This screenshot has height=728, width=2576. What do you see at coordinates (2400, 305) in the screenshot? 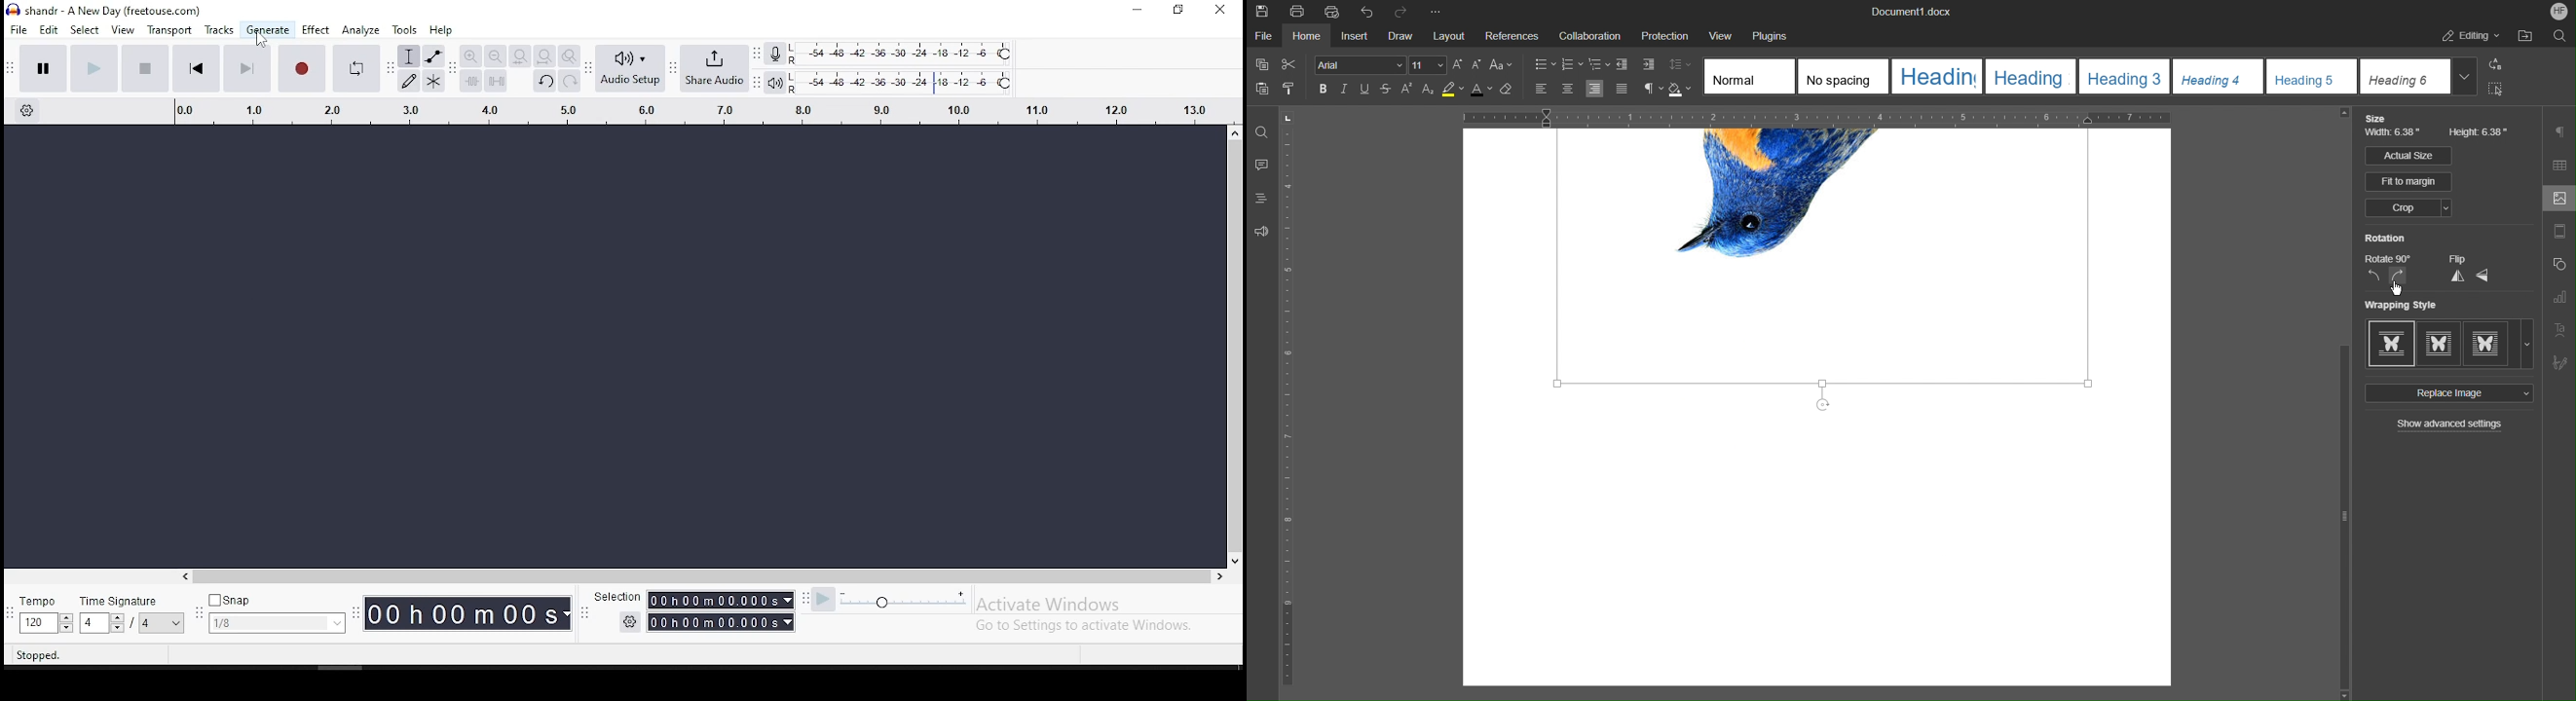
I see `Wrapping Style` at bounding box center [2400, 305].